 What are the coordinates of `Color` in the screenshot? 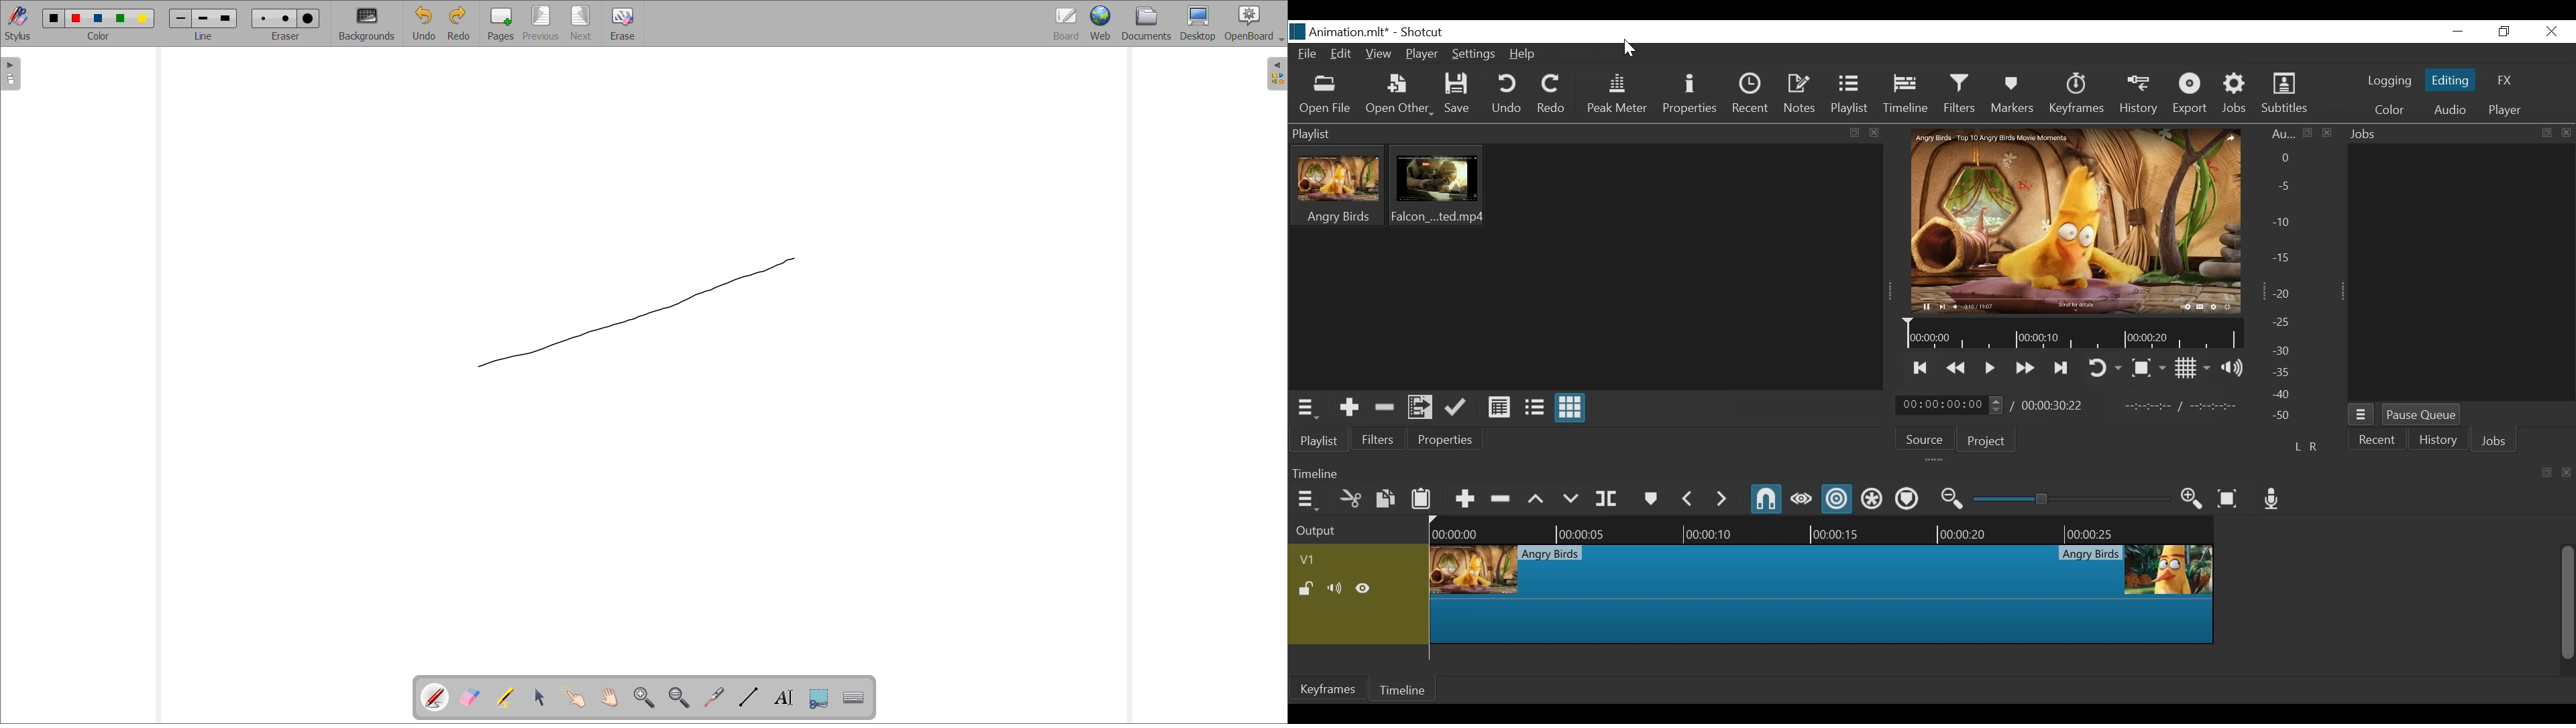 It's located at (2392, 110).